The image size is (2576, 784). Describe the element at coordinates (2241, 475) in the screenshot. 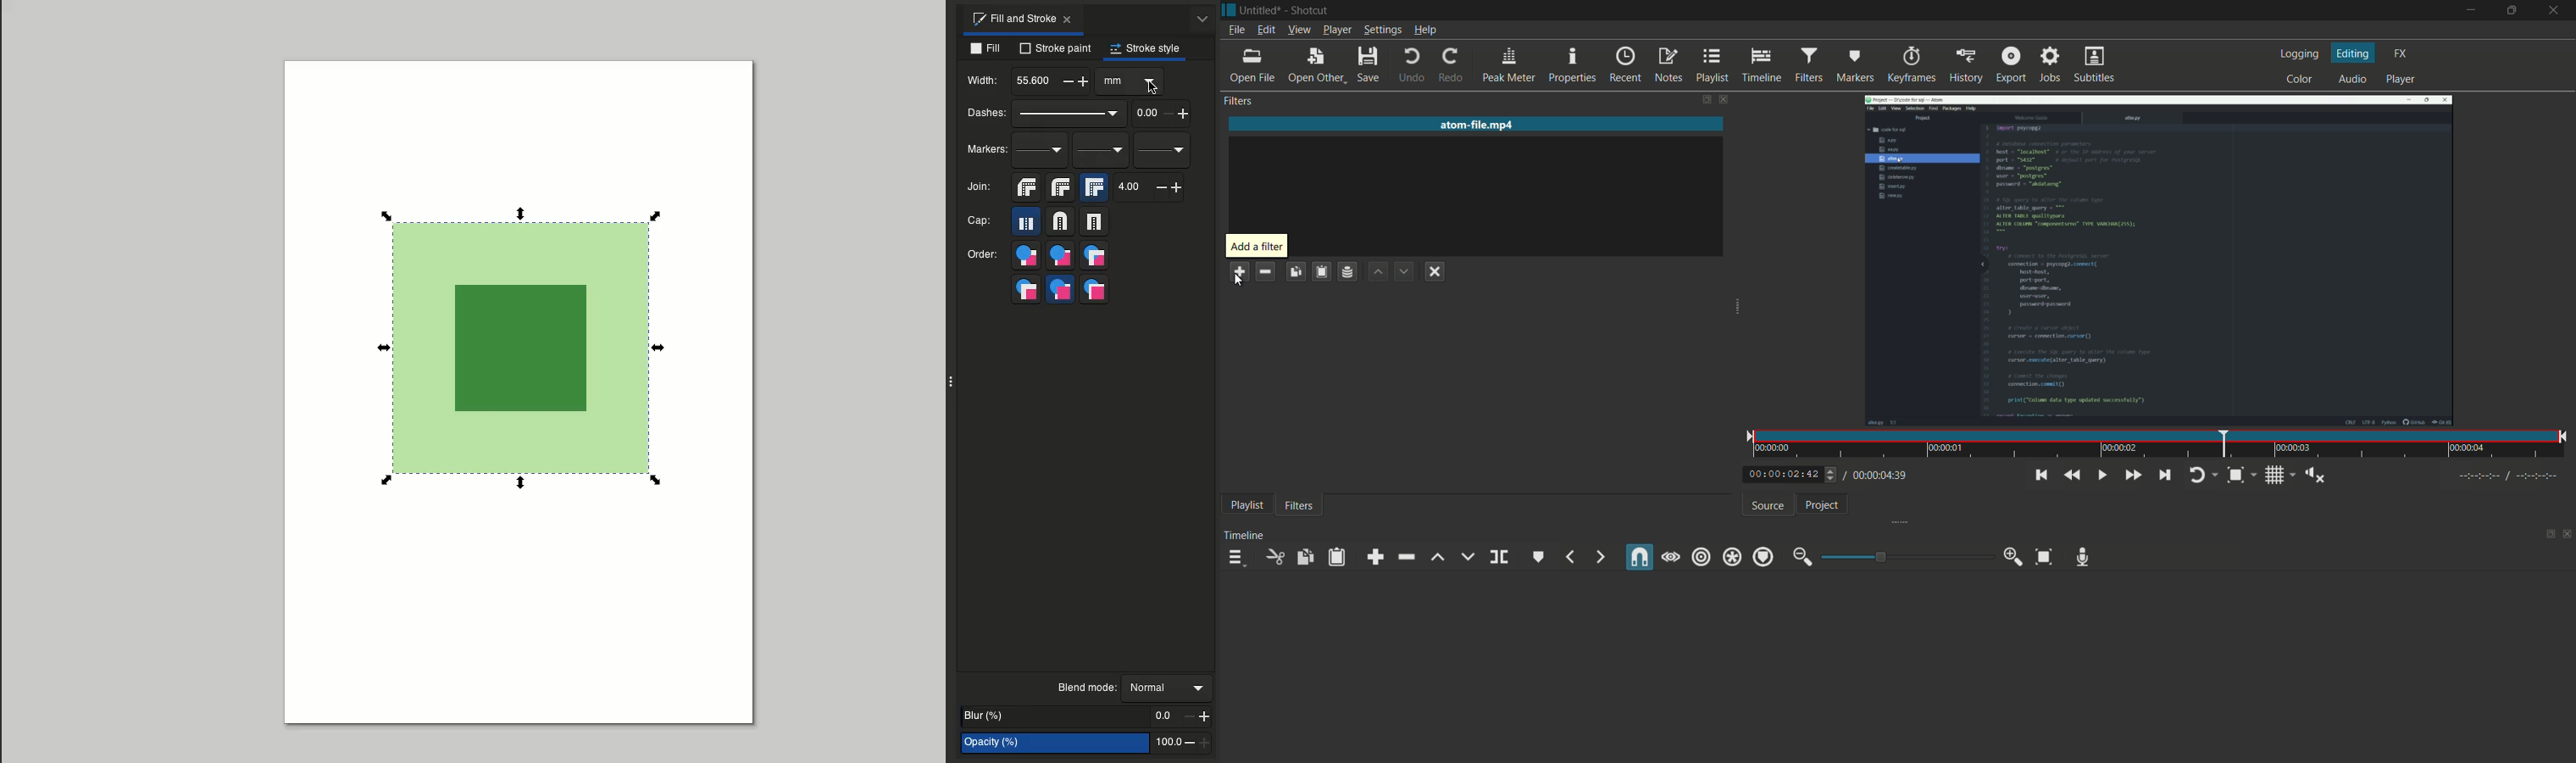

I see `zoom timeline to fit` at that location.